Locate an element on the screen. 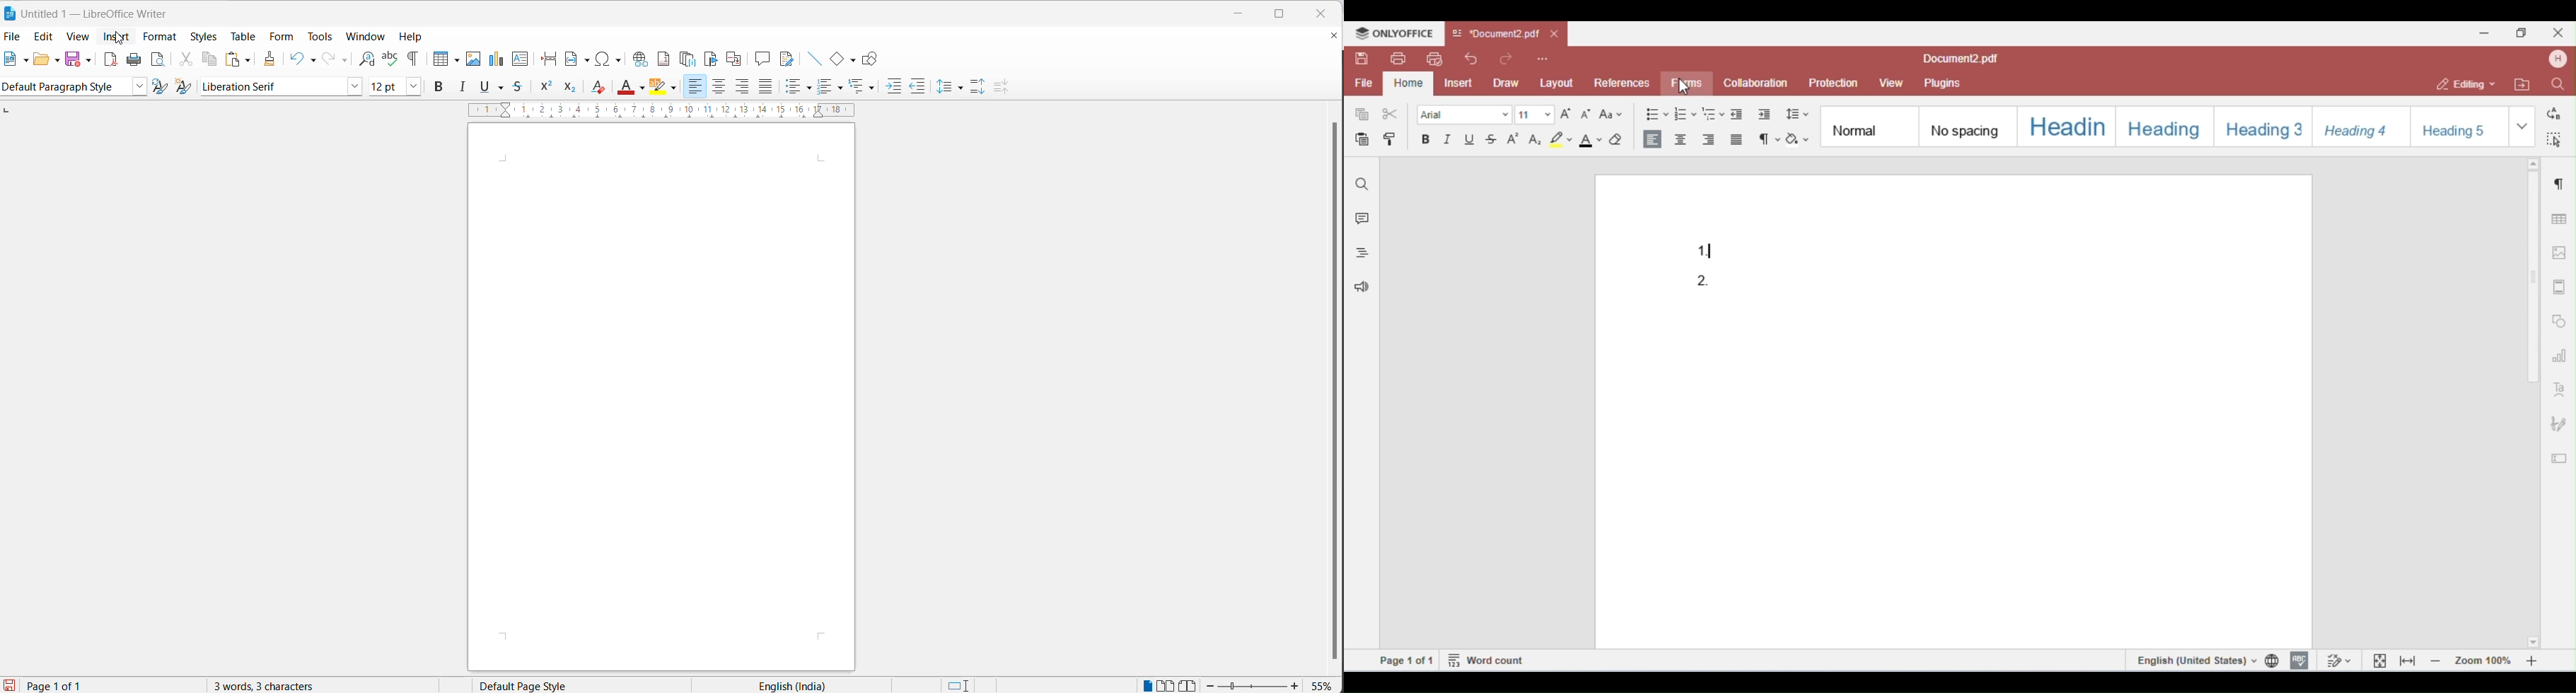  font size dropdown button is located at coordinates (413, 86).